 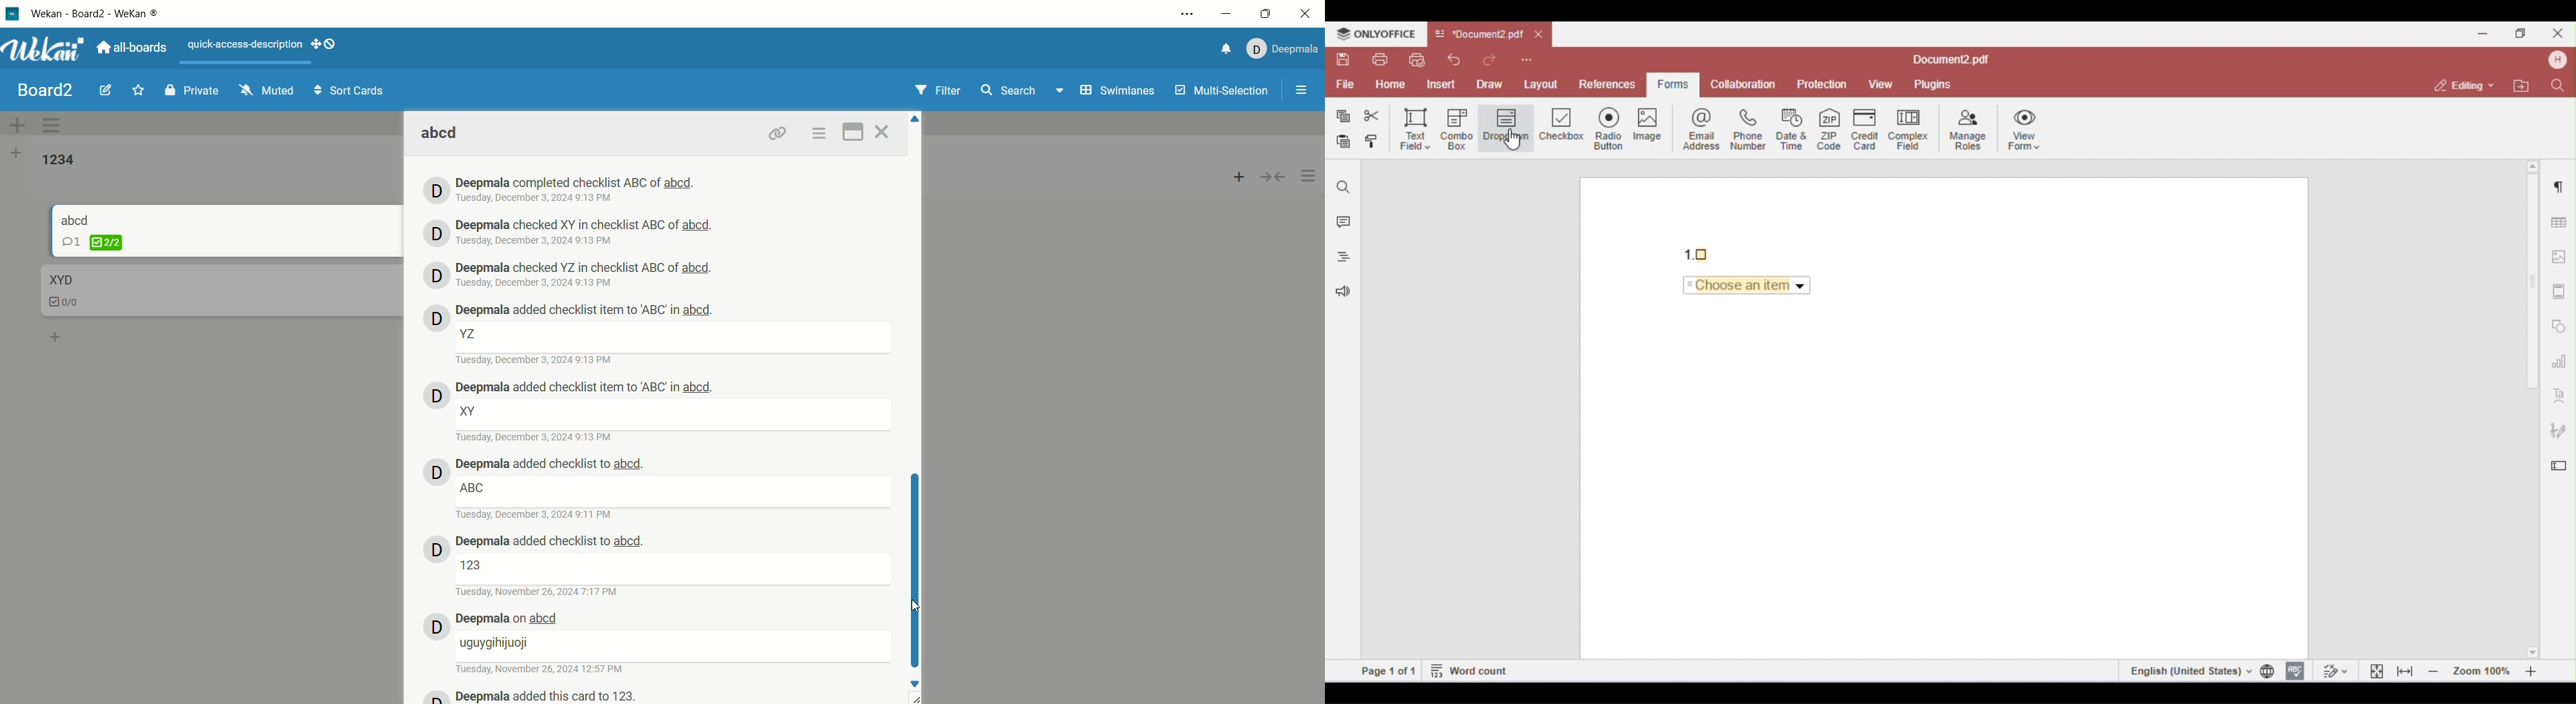 What do you see at coordinates (13, 16) in the screenshot?
I see `logo` at bounding box center [13, 16].